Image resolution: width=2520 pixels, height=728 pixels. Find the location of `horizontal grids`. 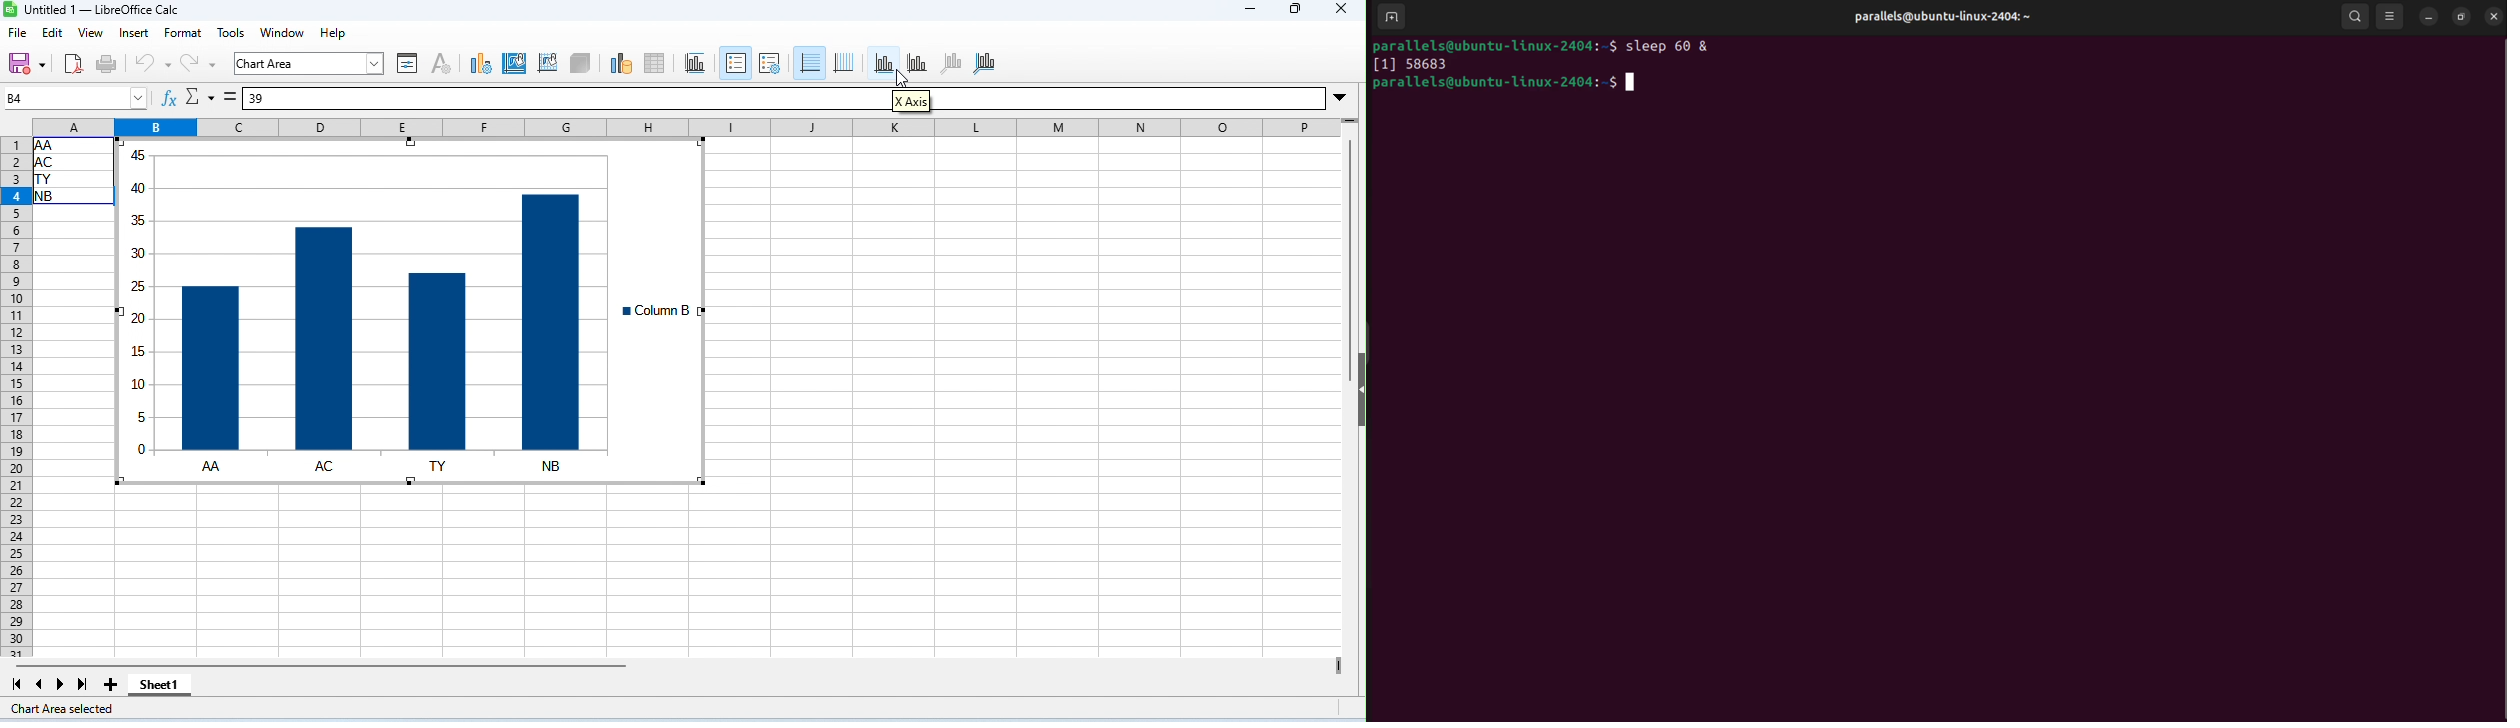

horizontal grids is located at coordinates (810, 62).